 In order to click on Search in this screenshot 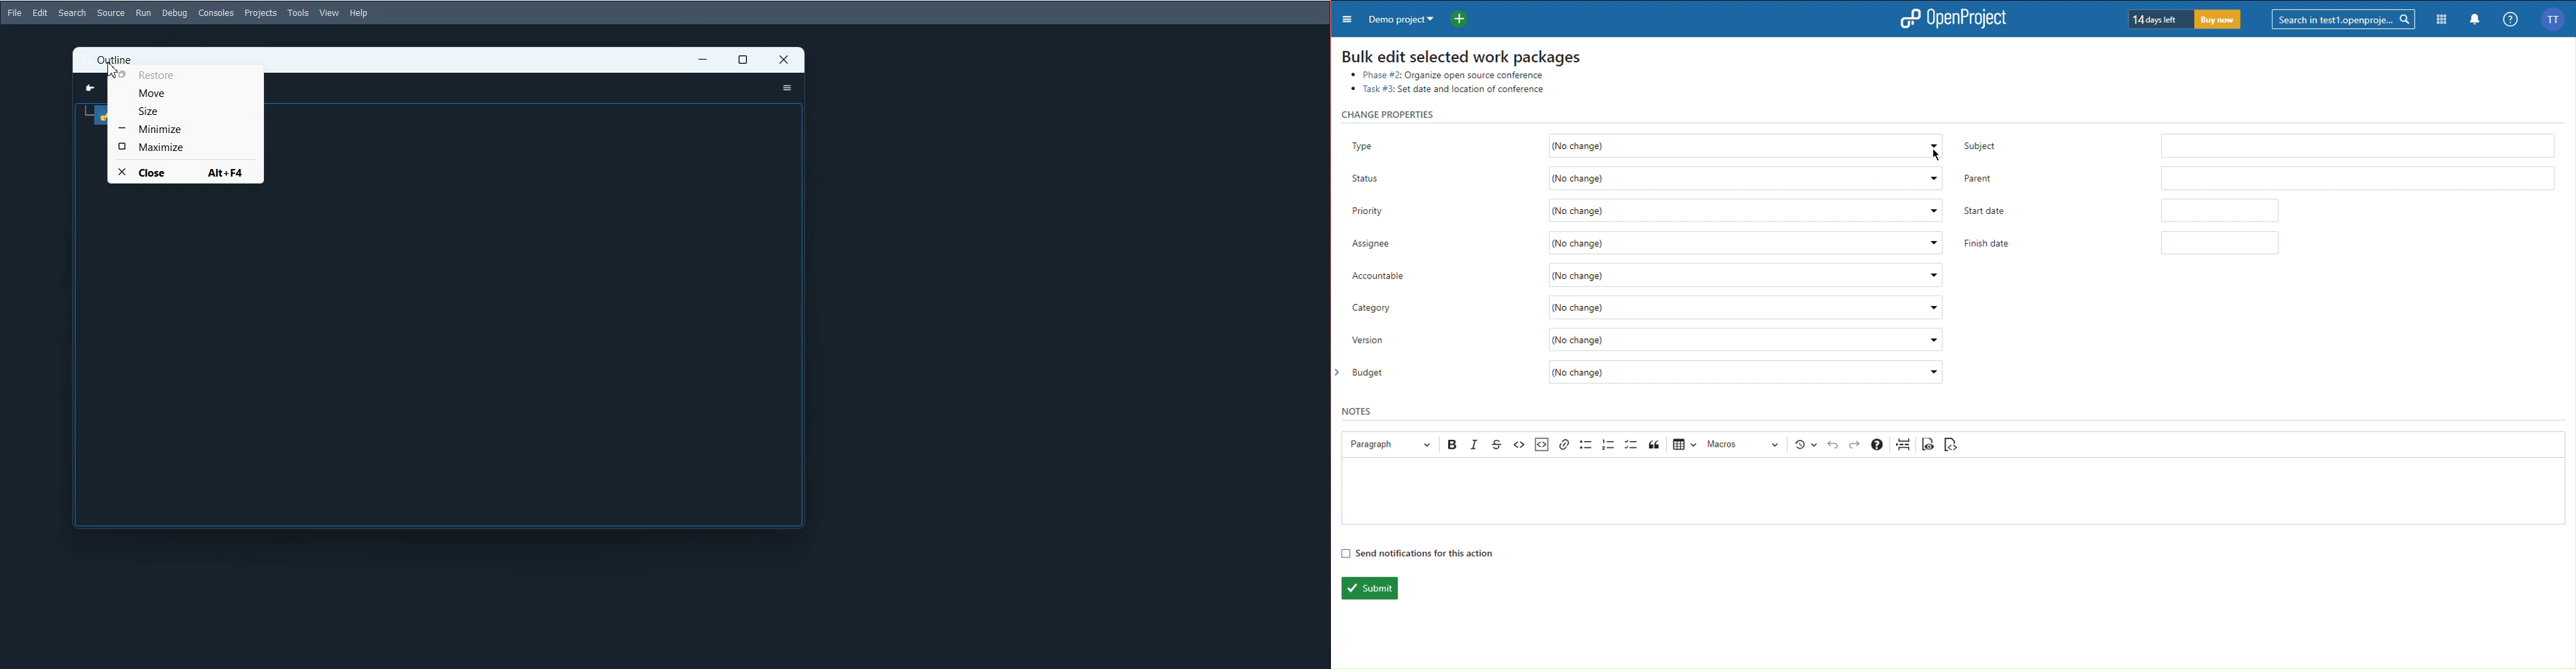, I will do `click(72, 12)`.